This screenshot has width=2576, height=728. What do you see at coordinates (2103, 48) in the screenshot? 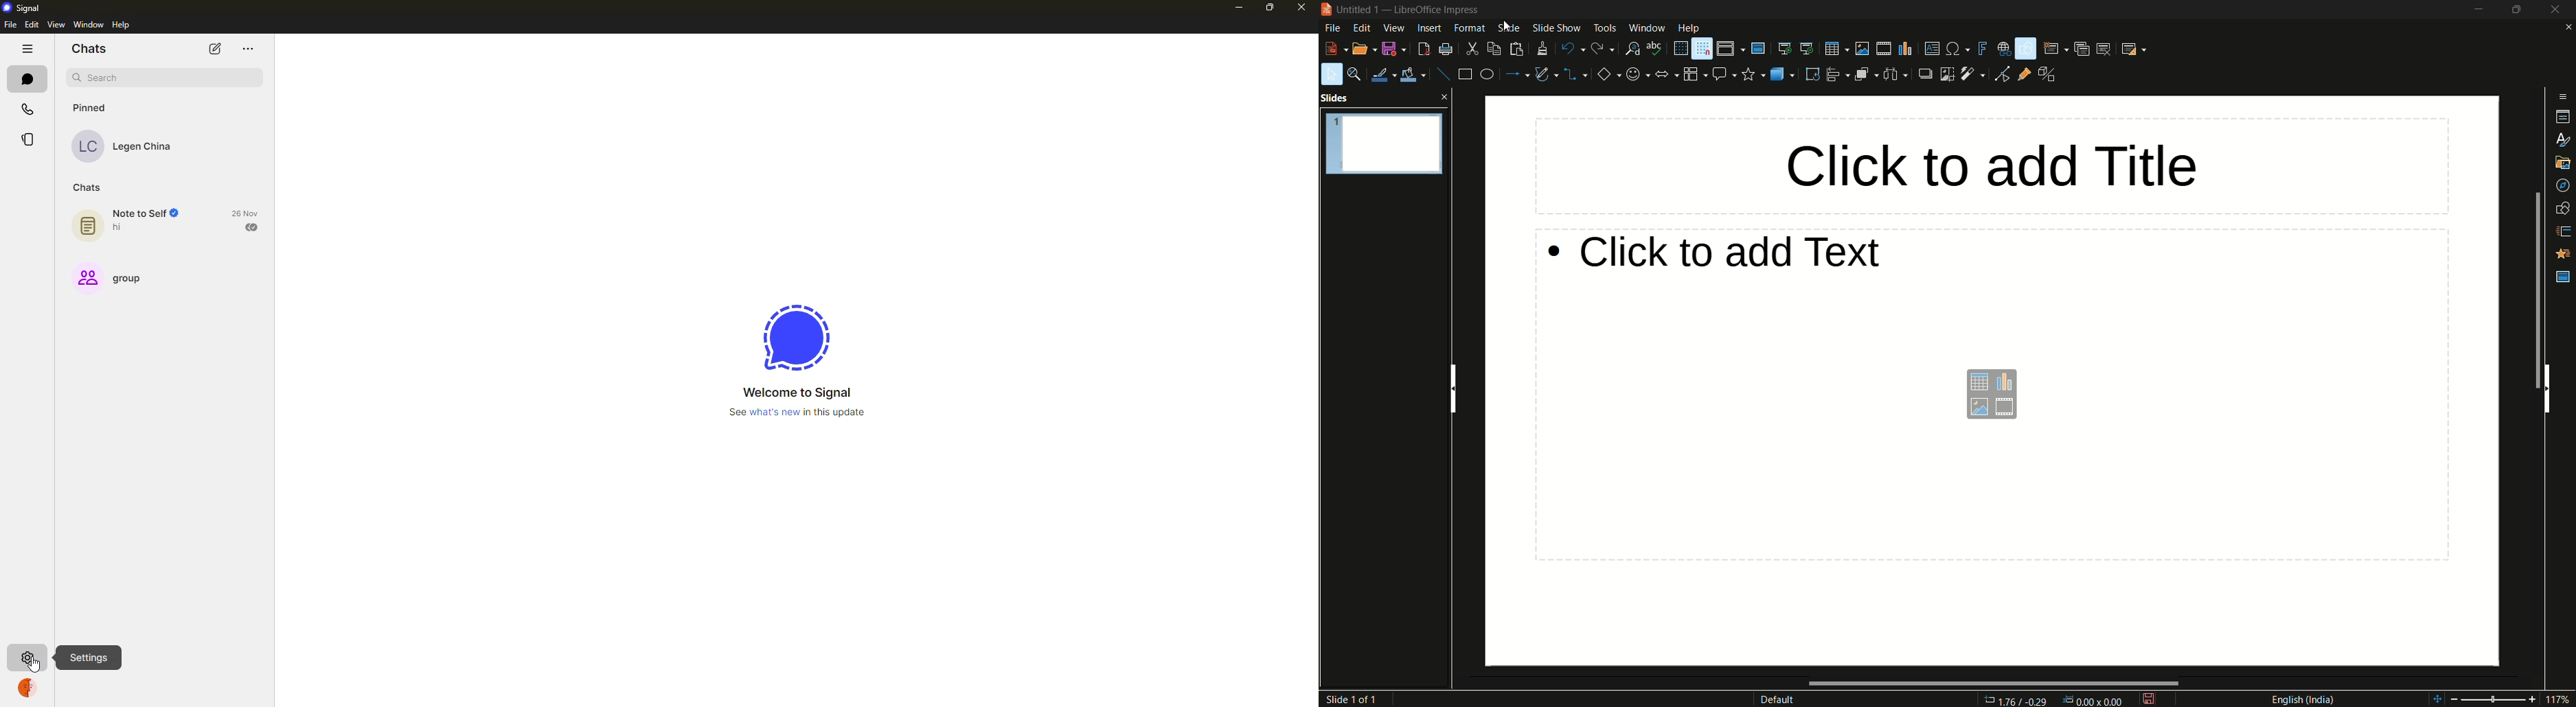
I see `delete slide` at bounding box center [2103, 48].